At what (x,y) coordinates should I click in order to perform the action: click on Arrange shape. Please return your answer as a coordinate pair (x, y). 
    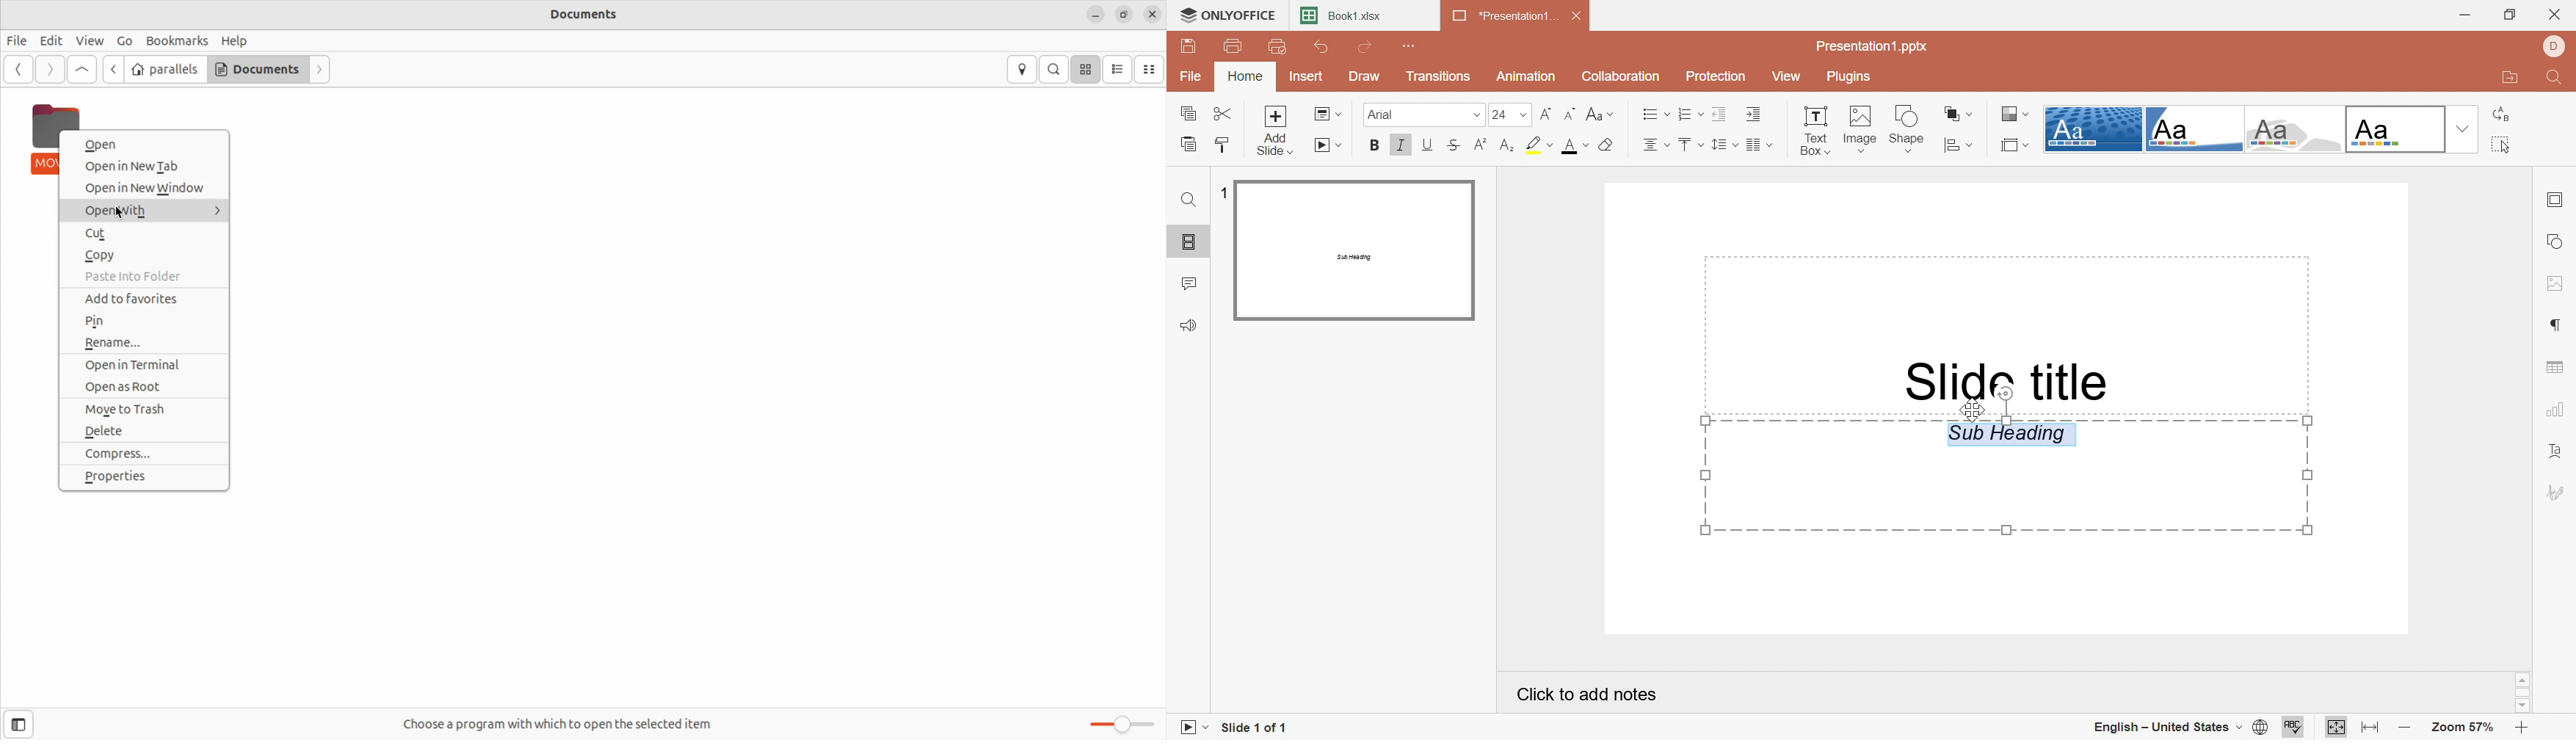
    Looking at the image, I should click on (1955, 113).